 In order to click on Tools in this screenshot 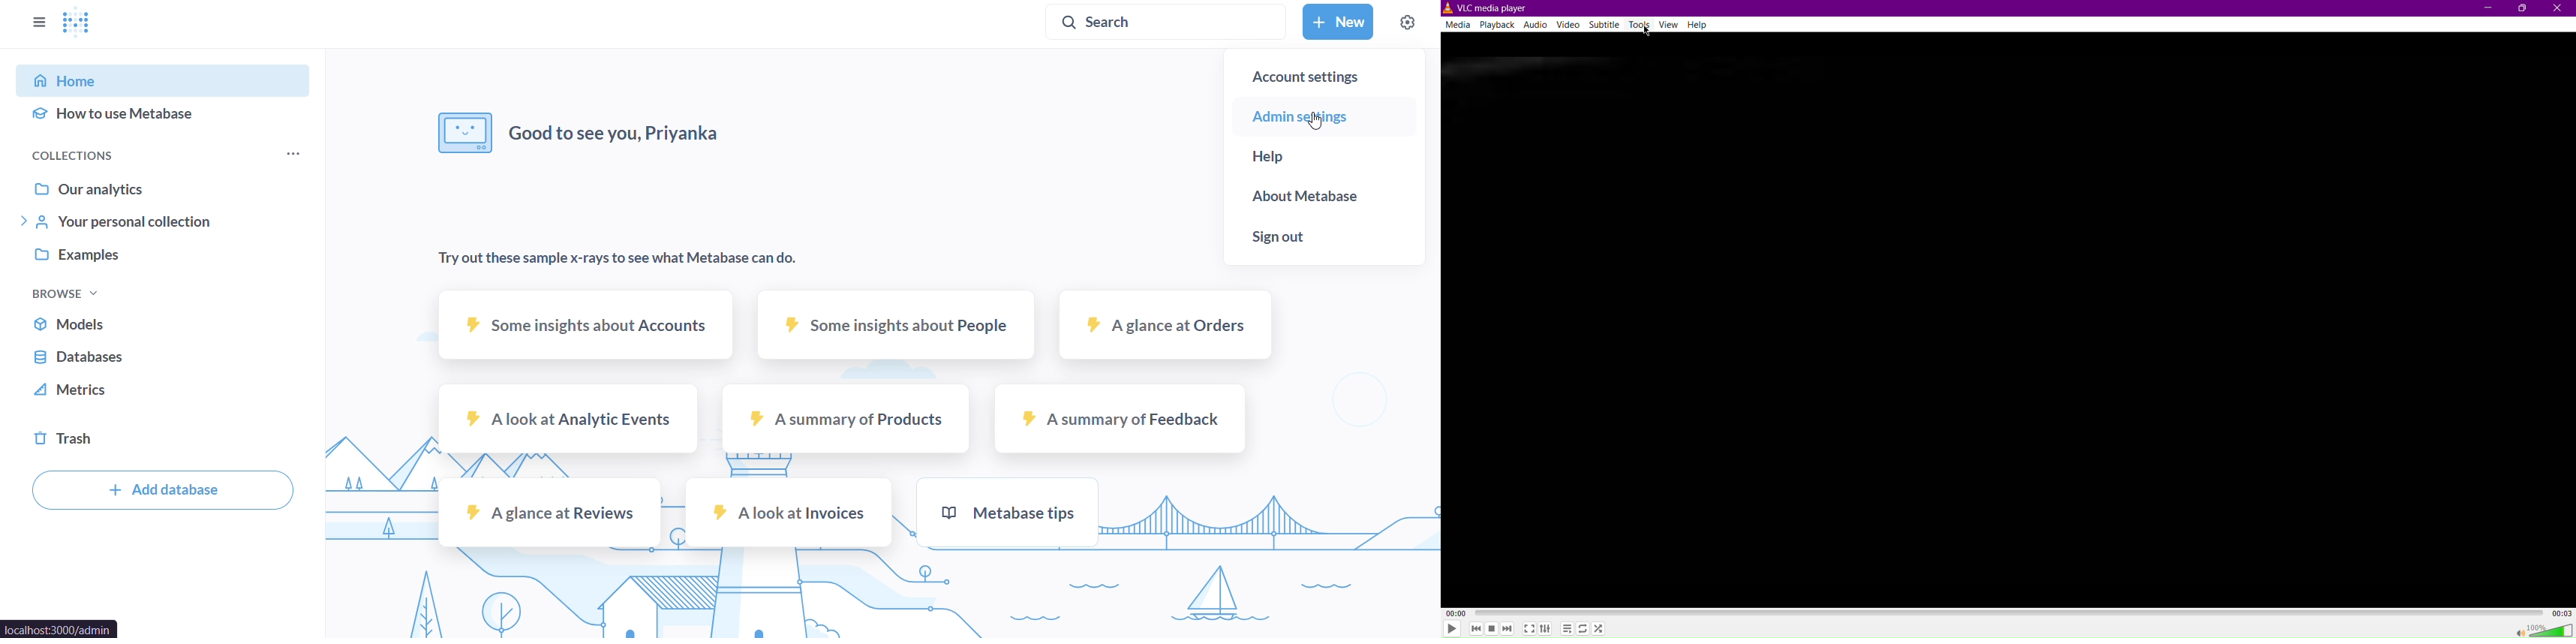, I will do `click(1639, 25)`.